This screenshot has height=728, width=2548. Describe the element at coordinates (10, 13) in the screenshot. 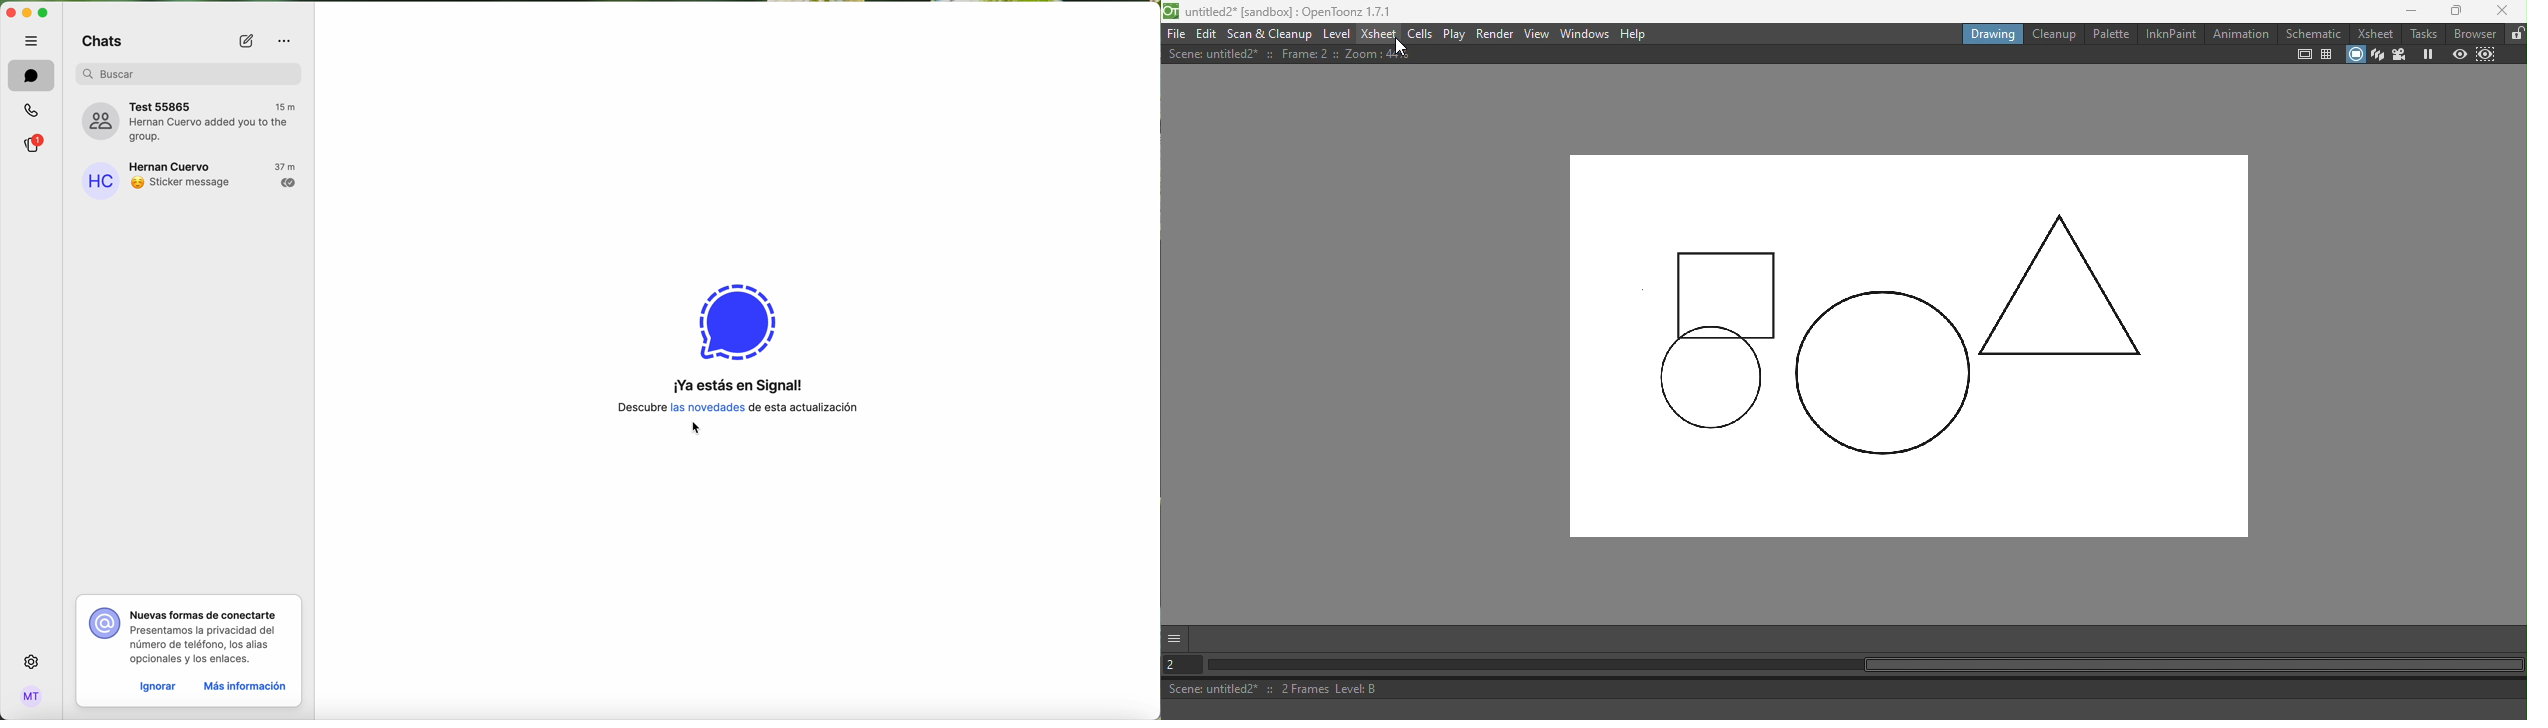

I see `close Signal` at that location.